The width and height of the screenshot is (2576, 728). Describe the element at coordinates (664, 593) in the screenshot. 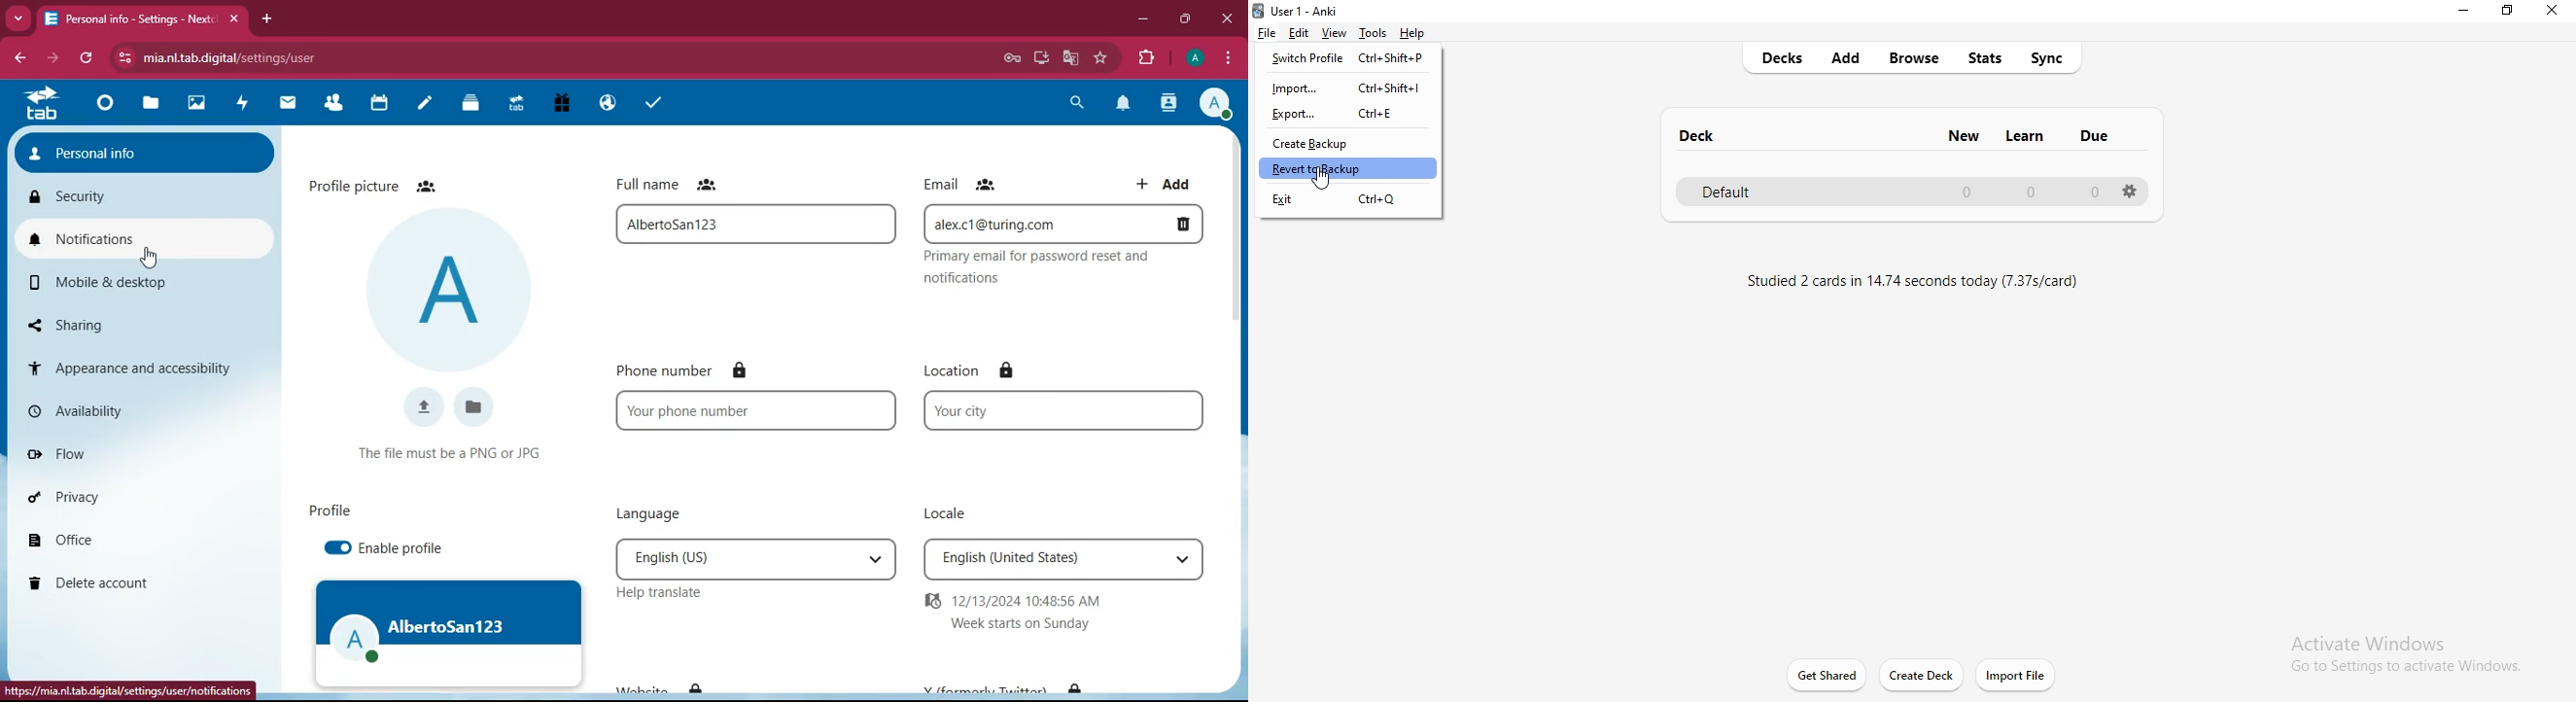

I see `help translate` at that location.